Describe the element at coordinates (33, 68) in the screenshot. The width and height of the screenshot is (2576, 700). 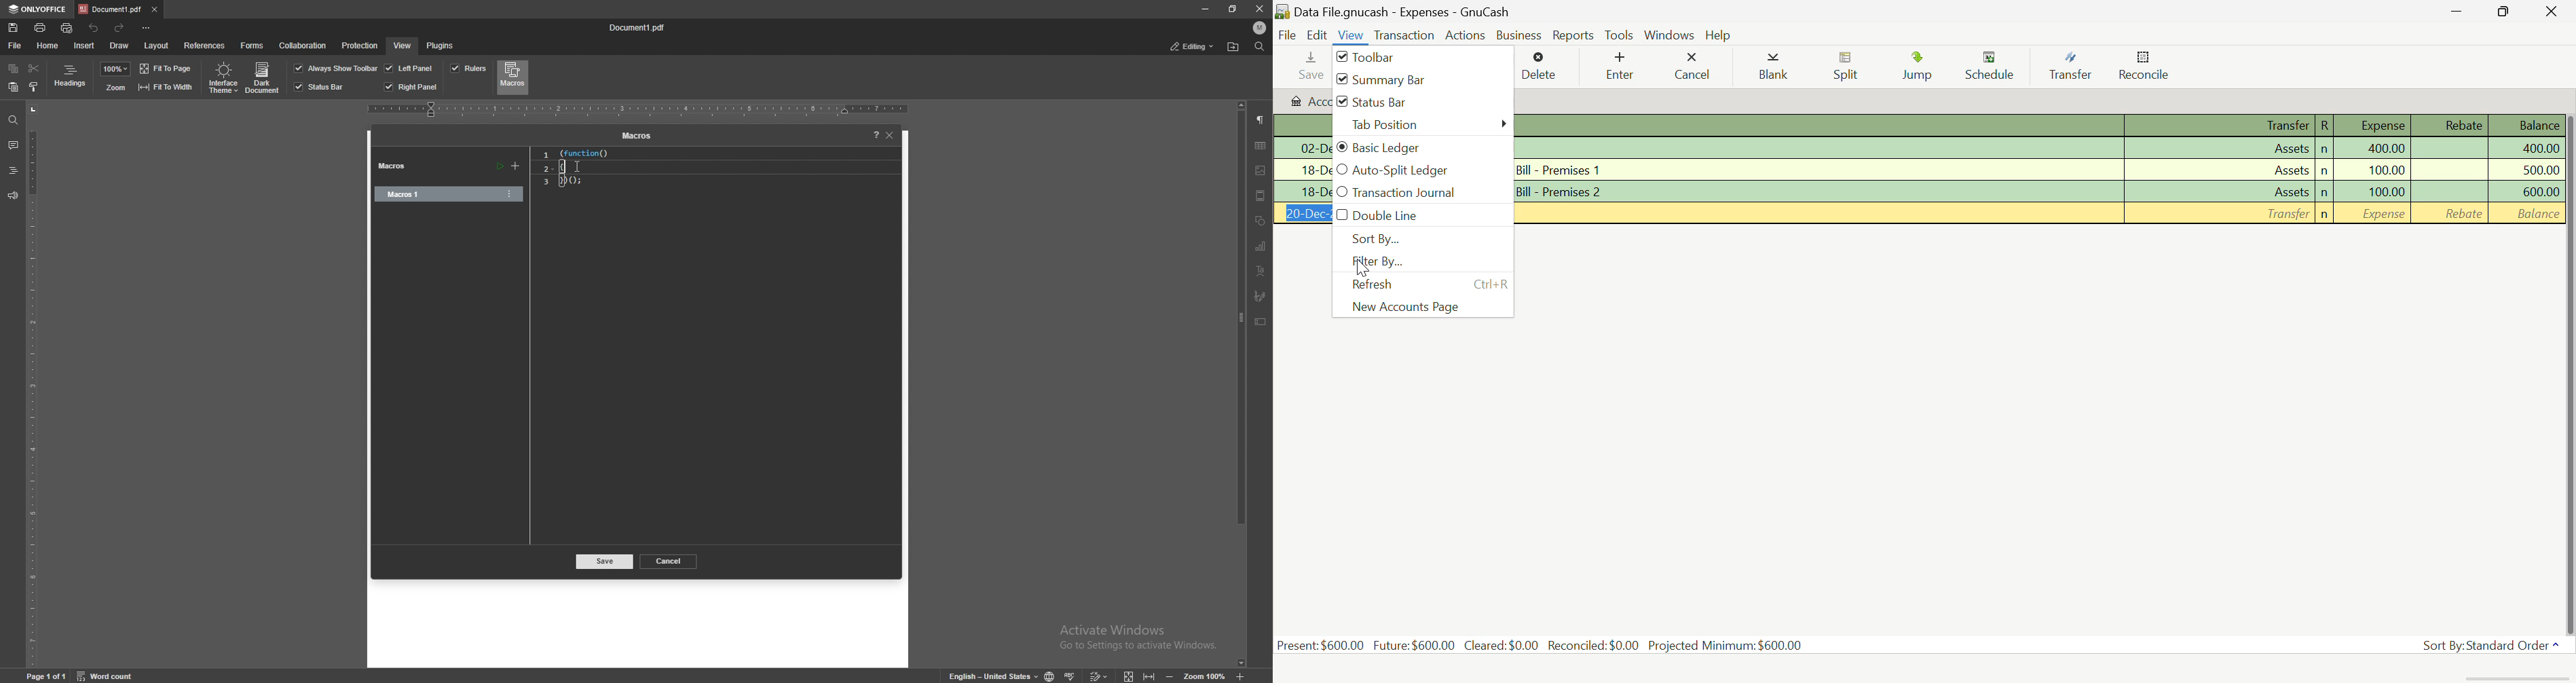
I see `cut` at that location.